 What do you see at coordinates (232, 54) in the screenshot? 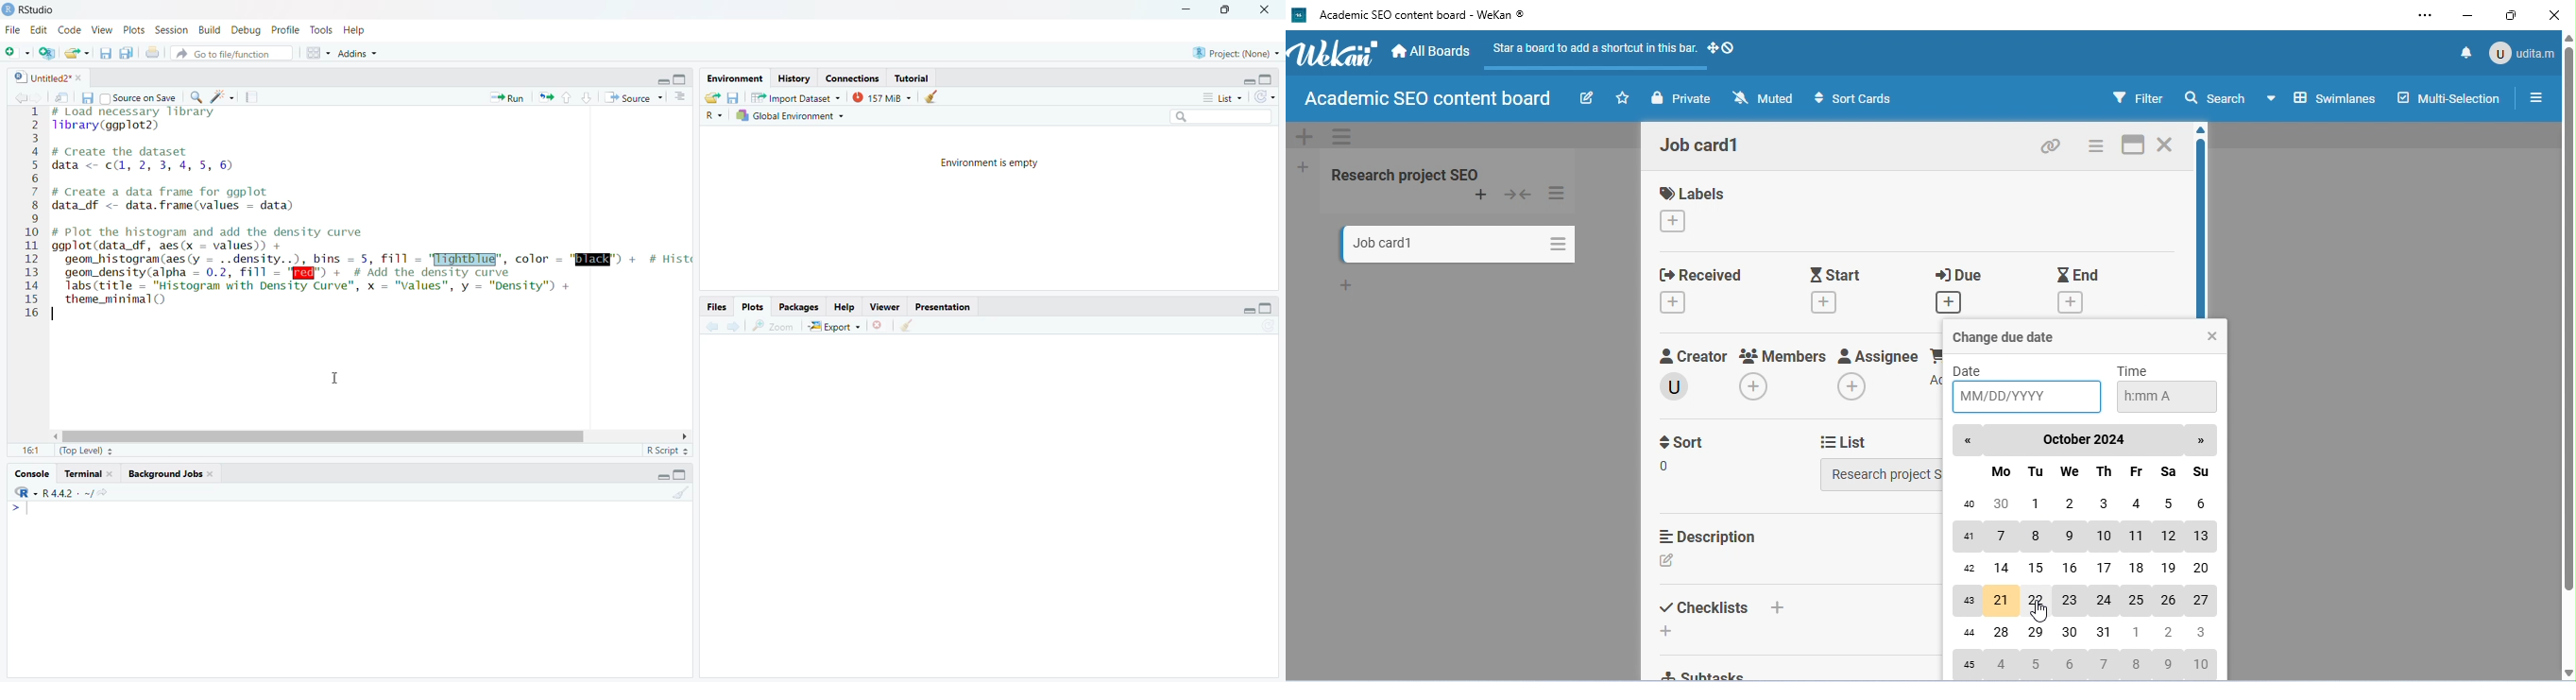
I see `go to file/function` at bounding box center [232, 54].